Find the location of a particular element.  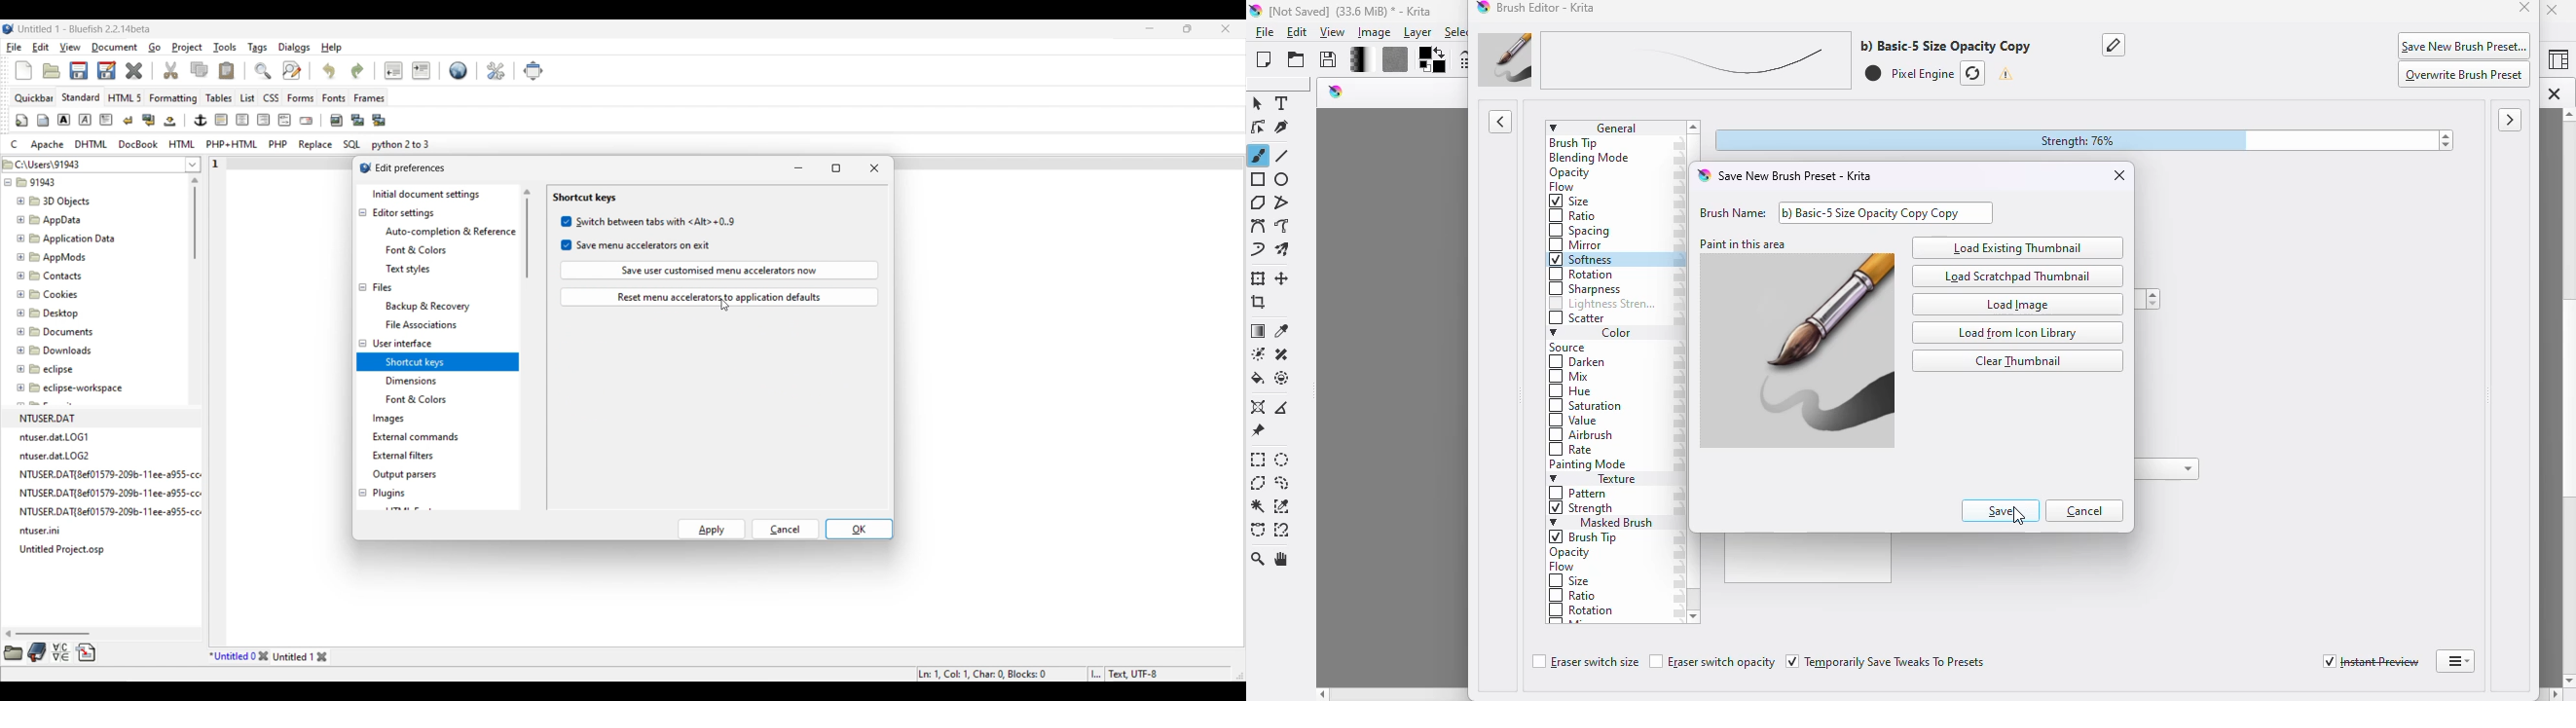

dynamic brush tool is located at coordinates (1258, 251).